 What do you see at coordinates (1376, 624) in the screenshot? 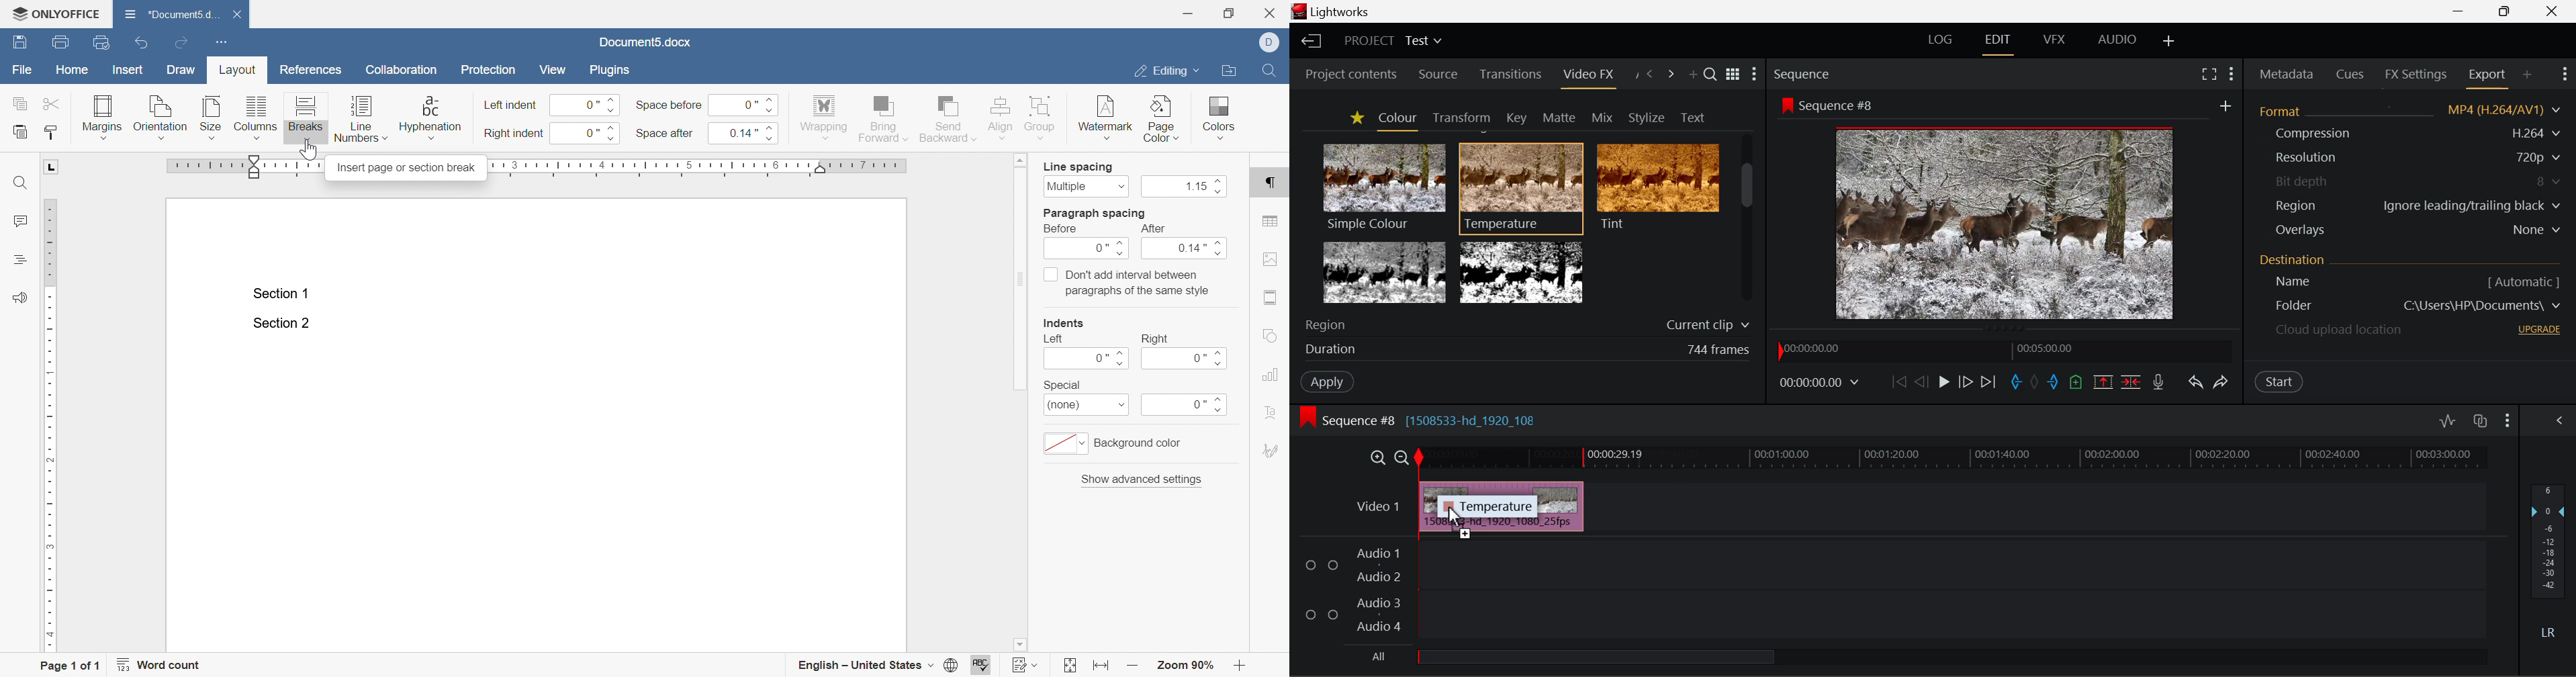
I see `Audio 4` at bounding box center [1376, 624].